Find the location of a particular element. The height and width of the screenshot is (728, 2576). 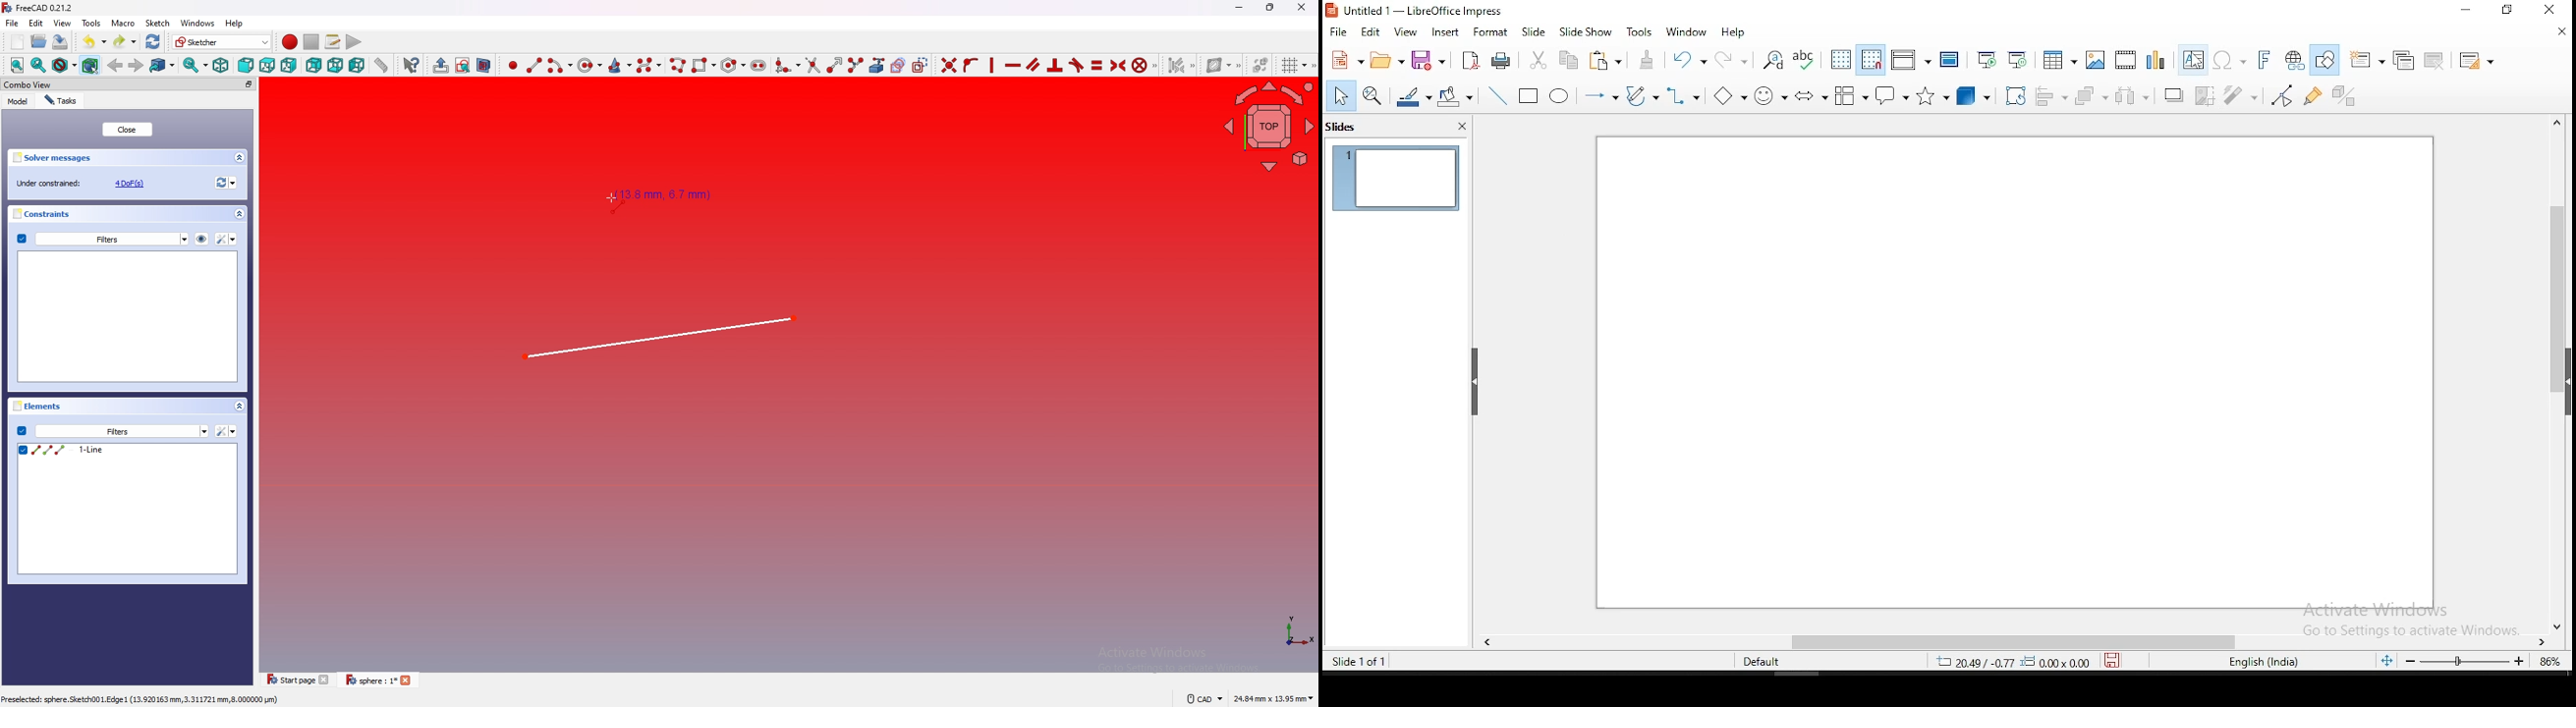

Open... is located at coordinates (38, 42).